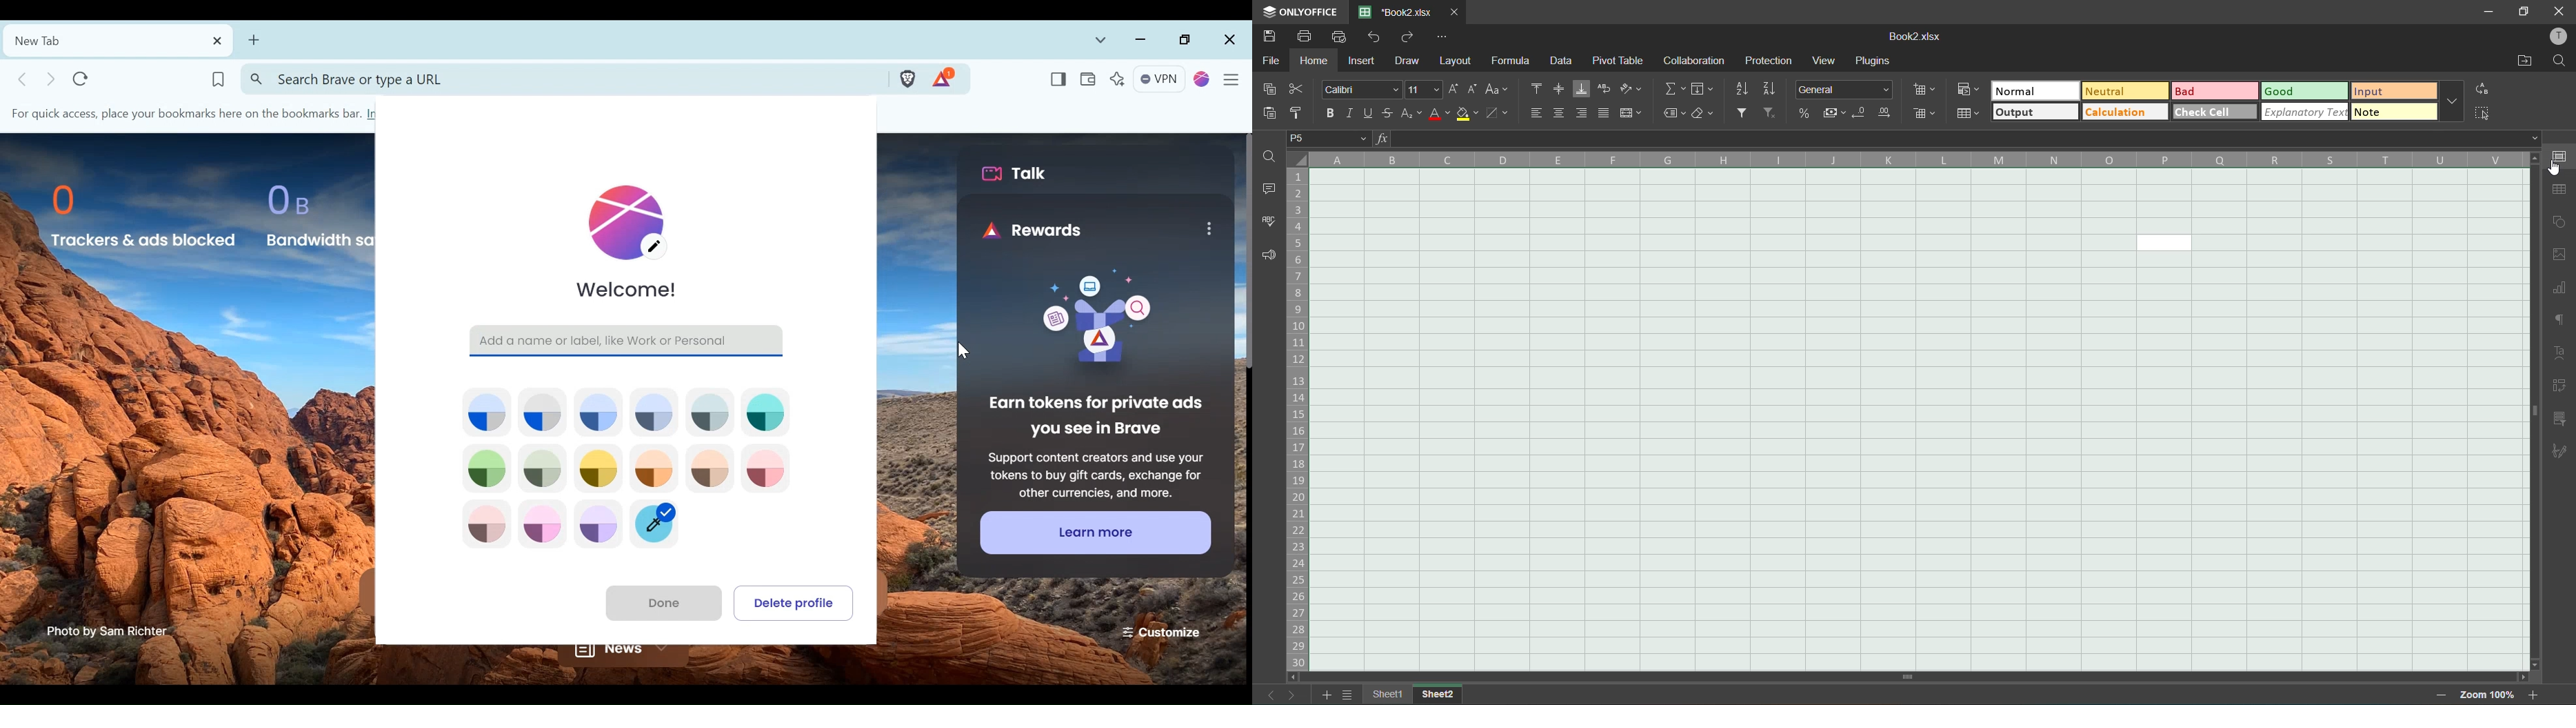 The image size is (2576, 728). Describe the element at coordinates (2560, 159) in the screenshot. I see `cell settings` at that location.